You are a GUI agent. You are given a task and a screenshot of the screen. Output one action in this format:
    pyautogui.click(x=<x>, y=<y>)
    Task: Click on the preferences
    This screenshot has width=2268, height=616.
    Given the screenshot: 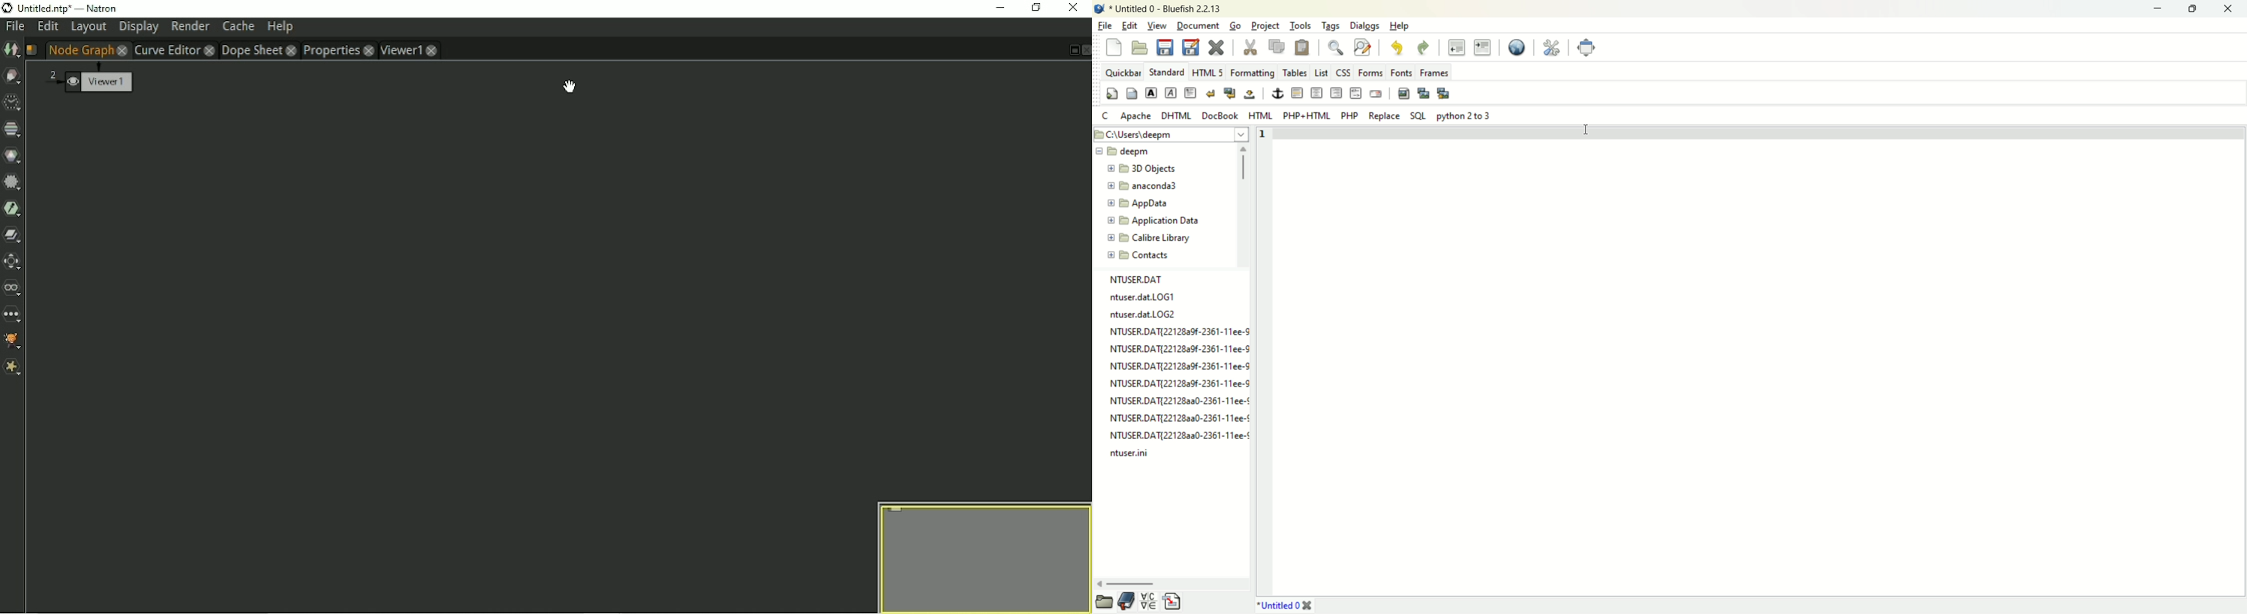 What is the action you would take?
    pyautogui.click(x=1551, y=48)
    